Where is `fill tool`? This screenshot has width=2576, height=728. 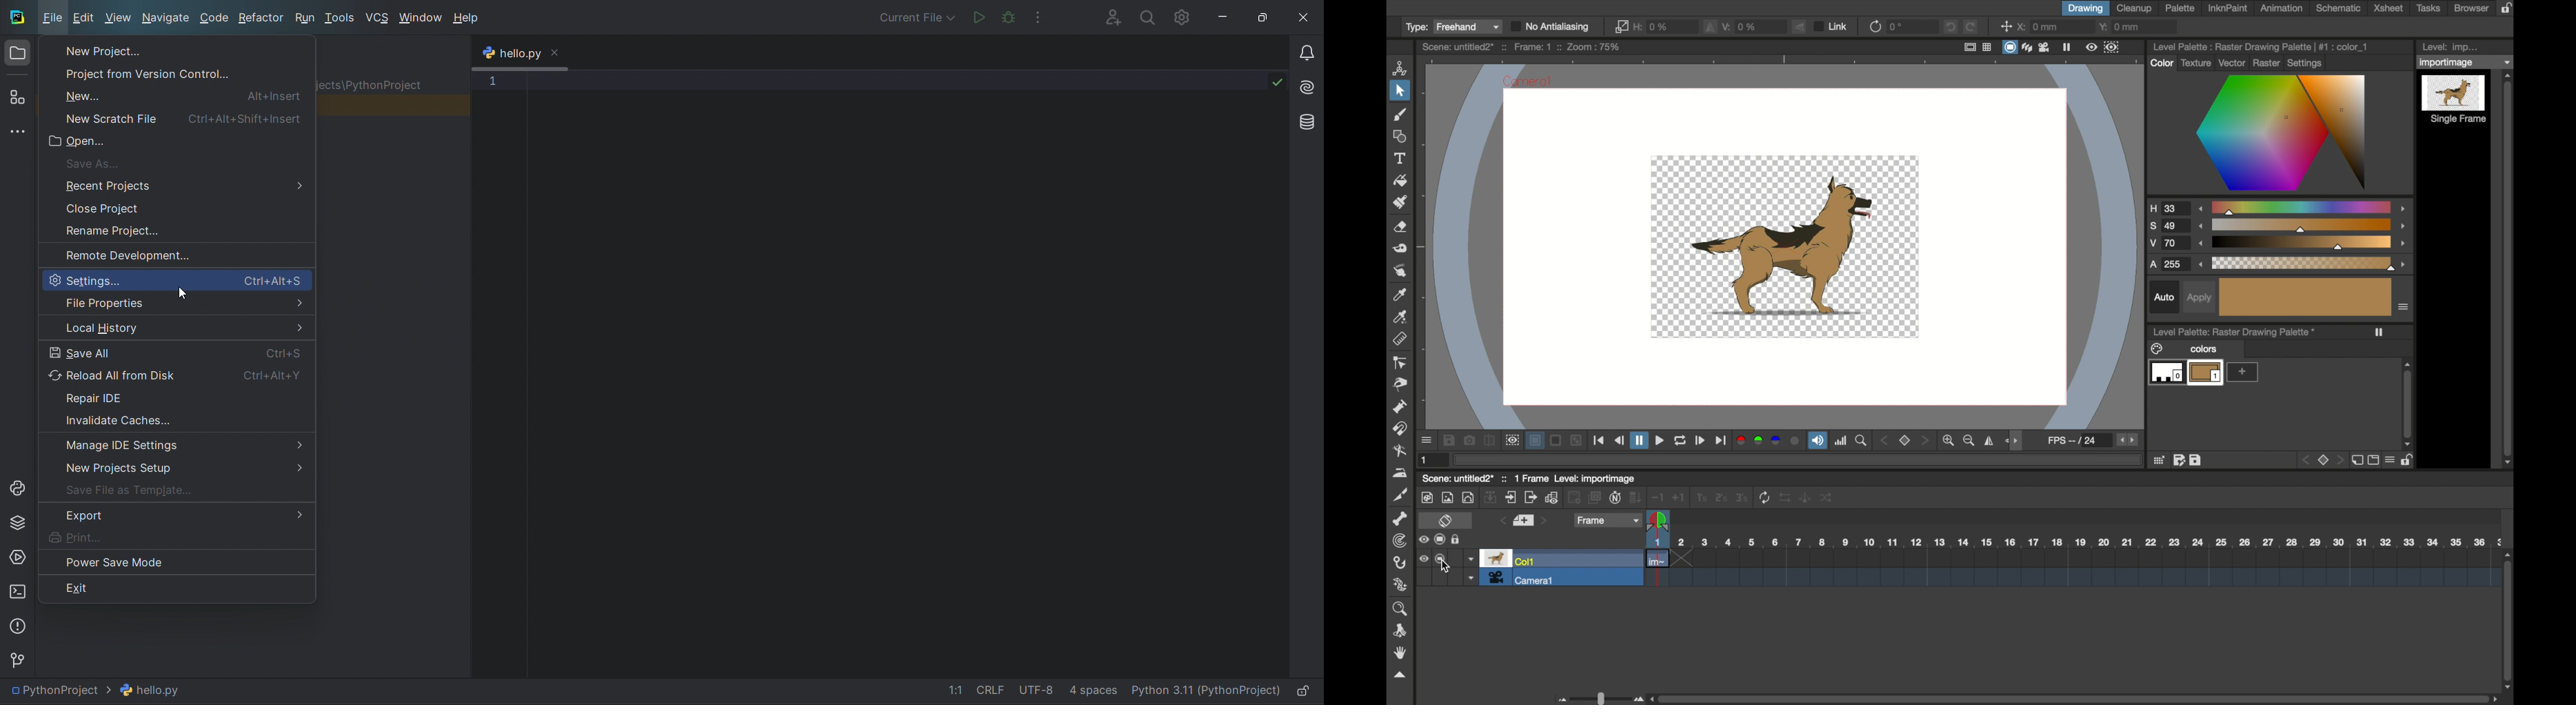 fill tool is located at coordinates (1400, 180).